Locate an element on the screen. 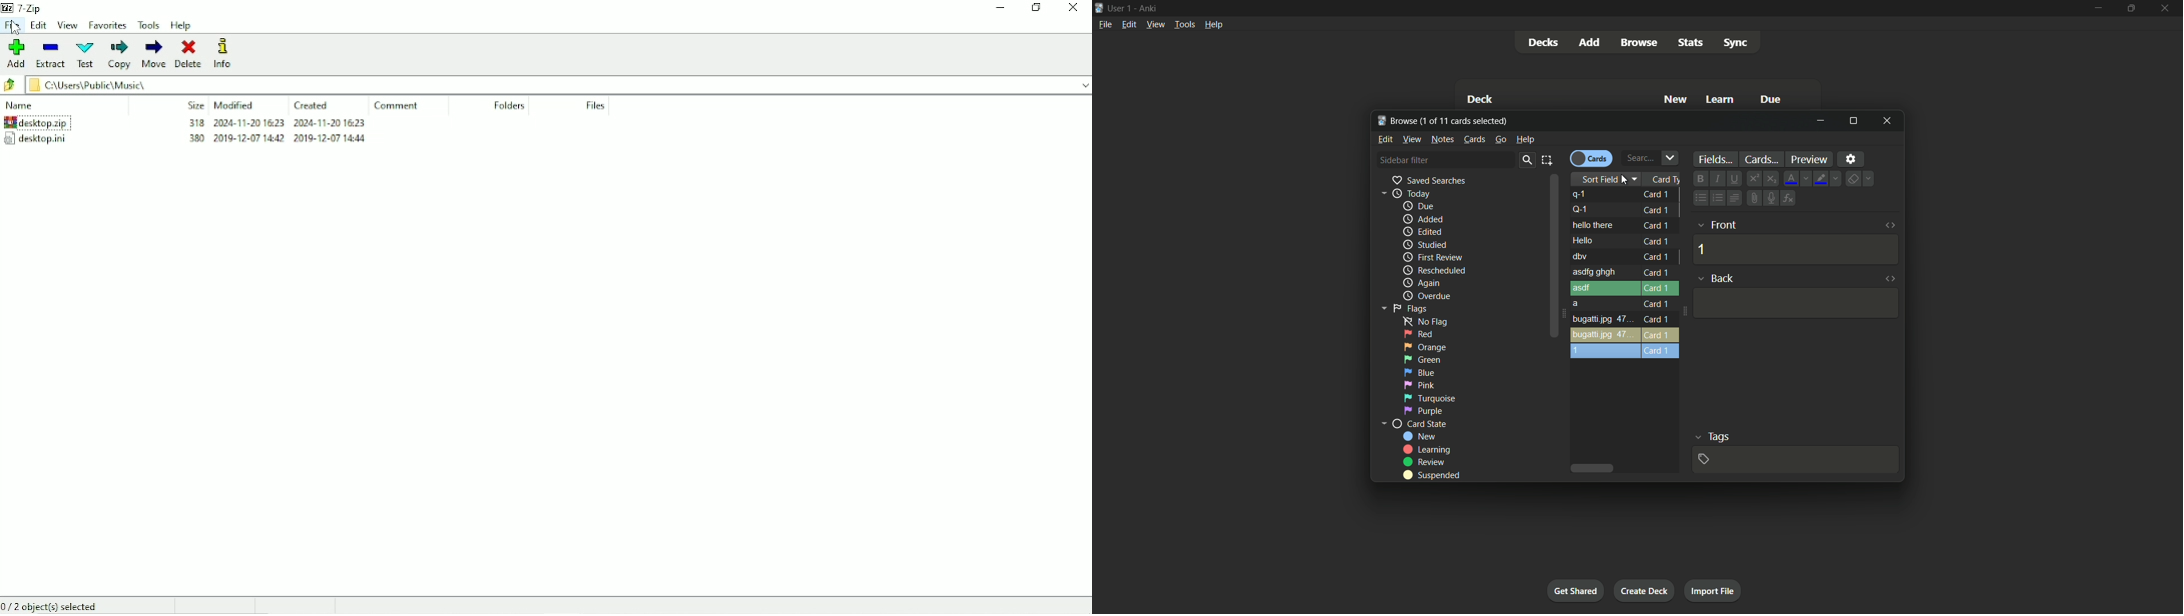 The width and height of the screenshot is (2184, 616). review is located at coordinates (1427, 462).